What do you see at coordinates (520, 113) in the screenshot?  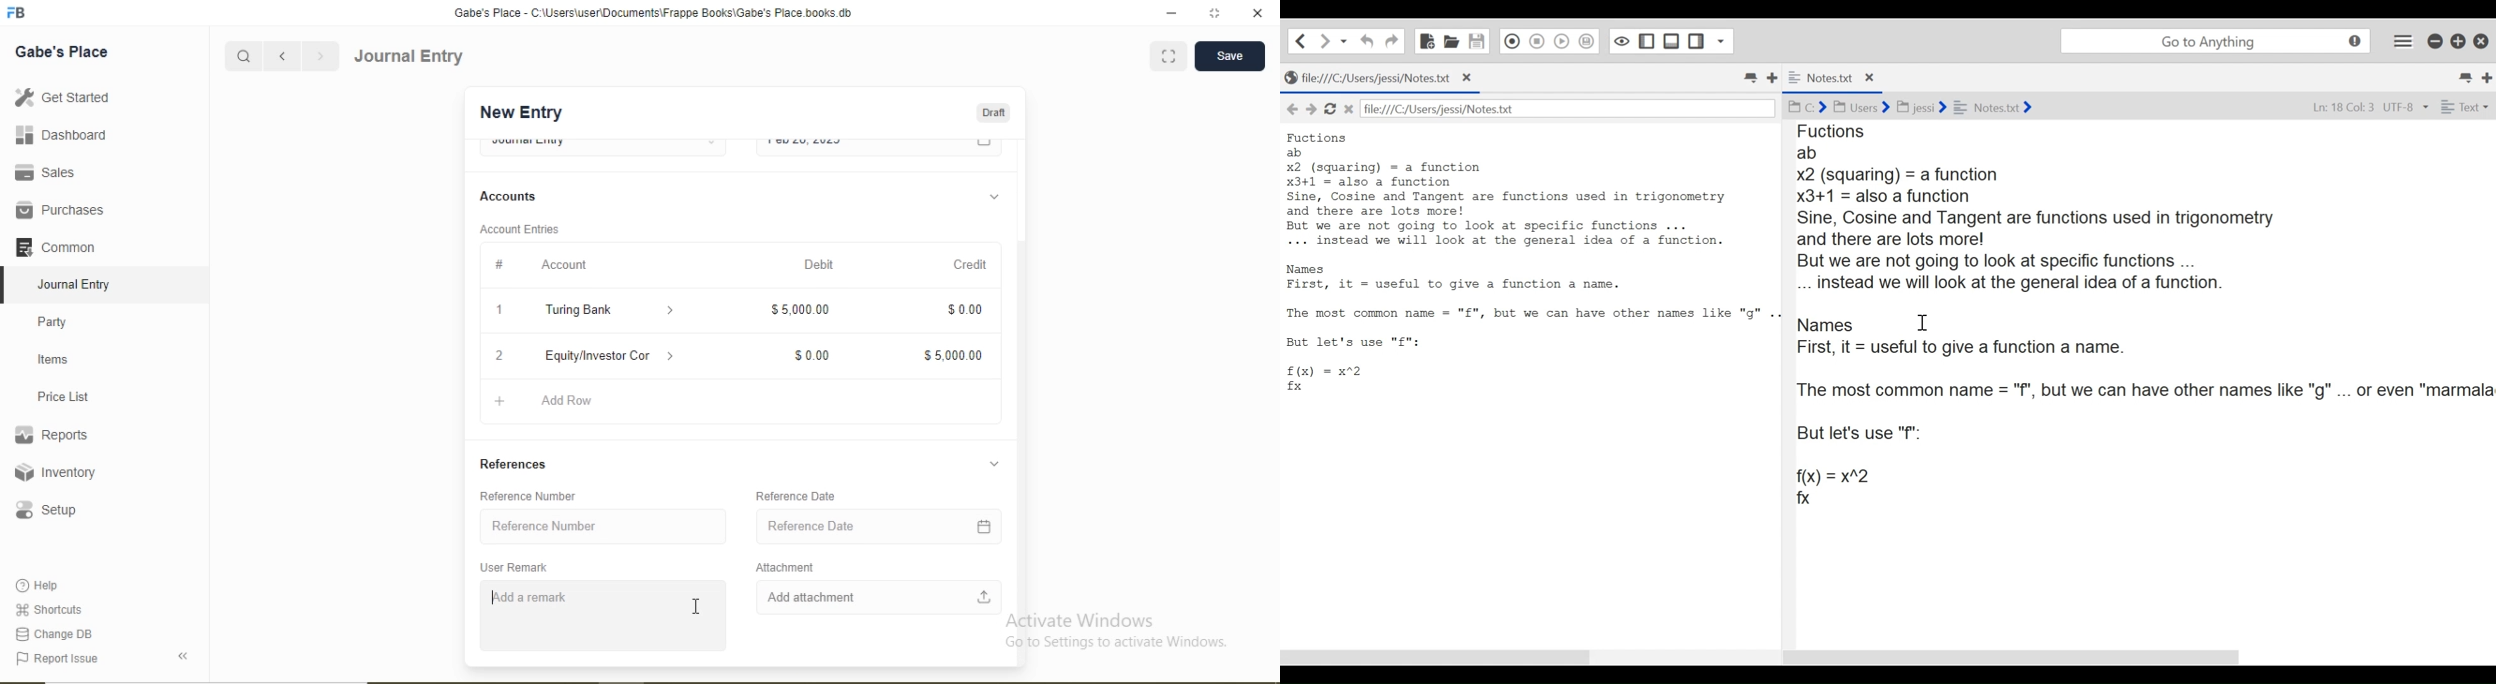 I see `New Entry` at bounding box center [520, 113].